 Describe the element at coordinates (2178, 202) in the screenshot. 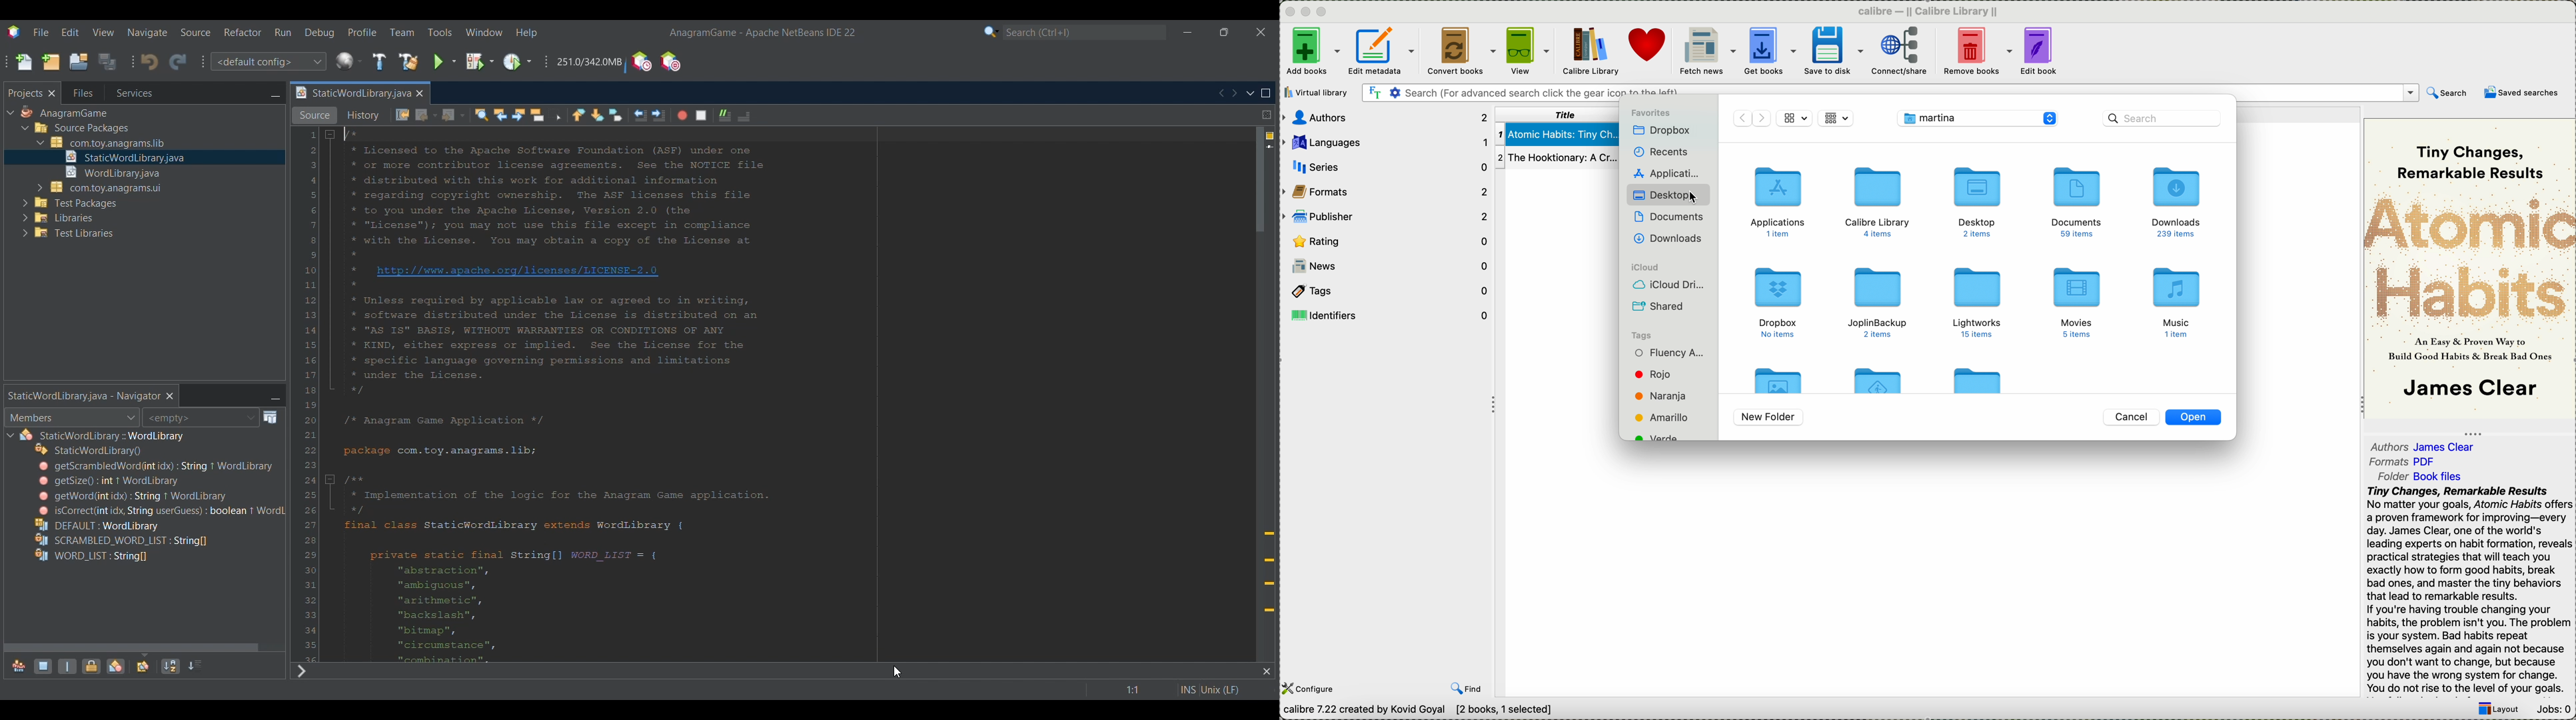

I see `downloads` at that location.